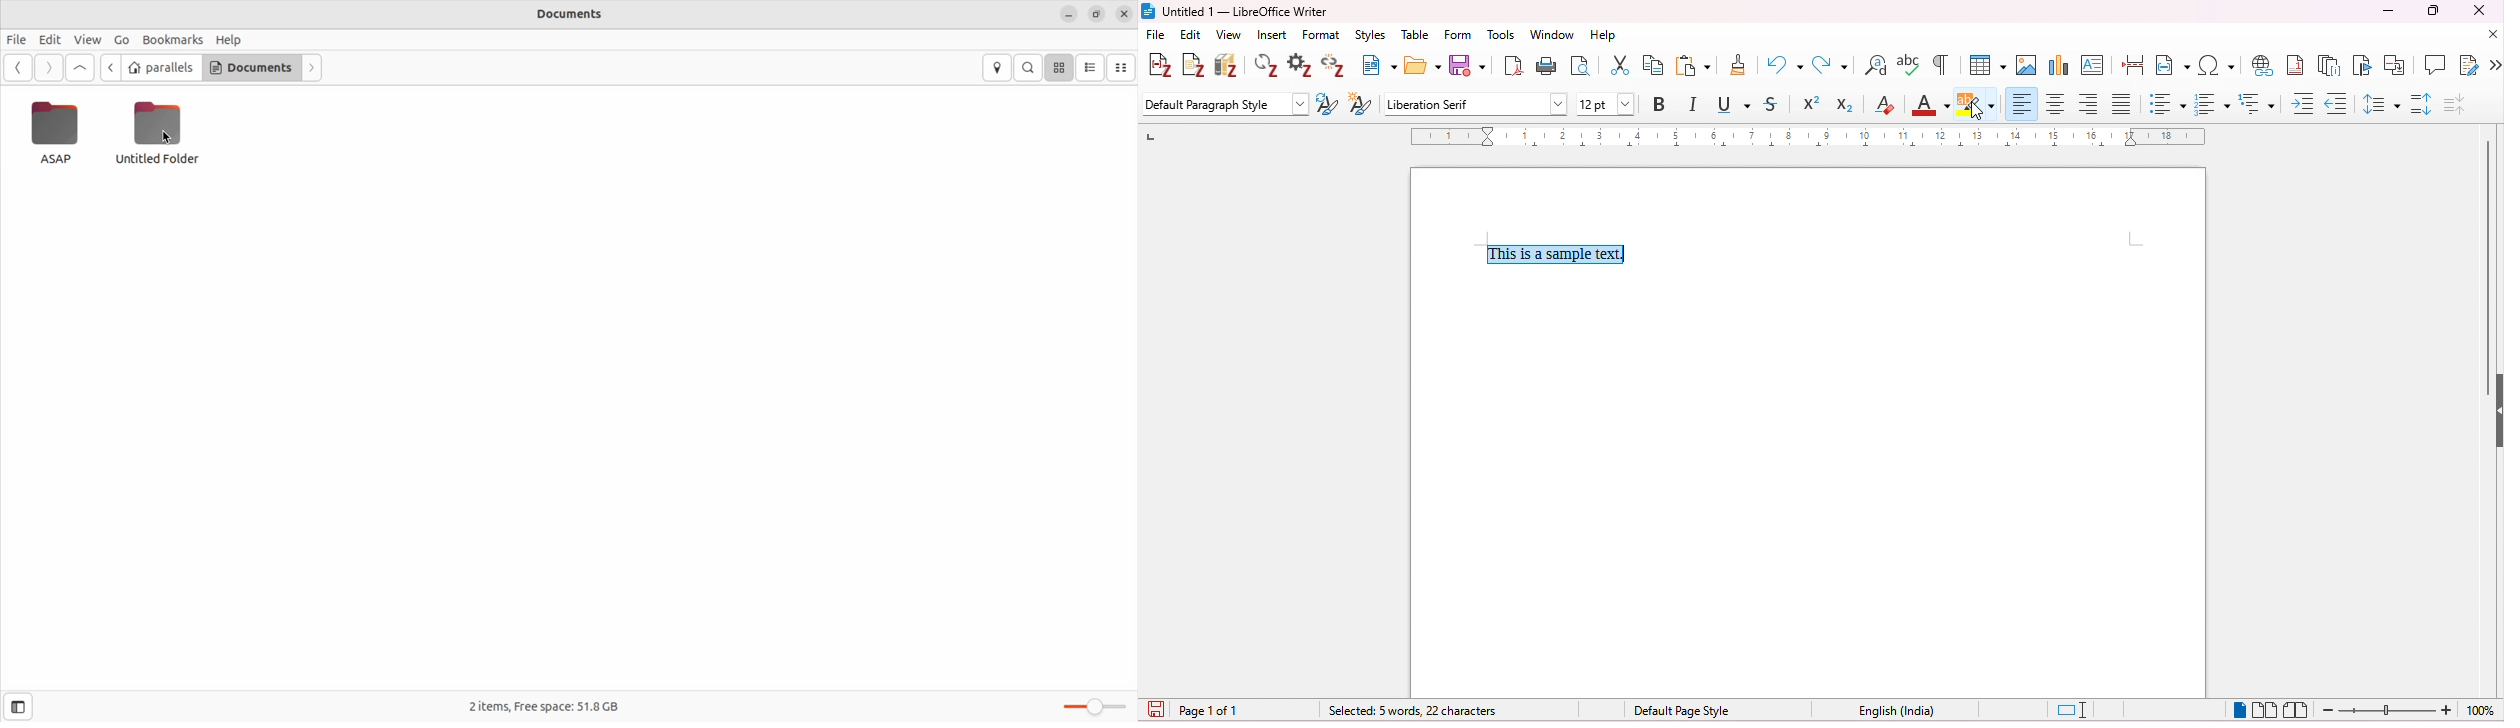 This screenshot has height=728, width=2520. What do you see at coordinates (1561, 254) in the screenshot?
I see `text selected` at bounding box center [1561, 254].